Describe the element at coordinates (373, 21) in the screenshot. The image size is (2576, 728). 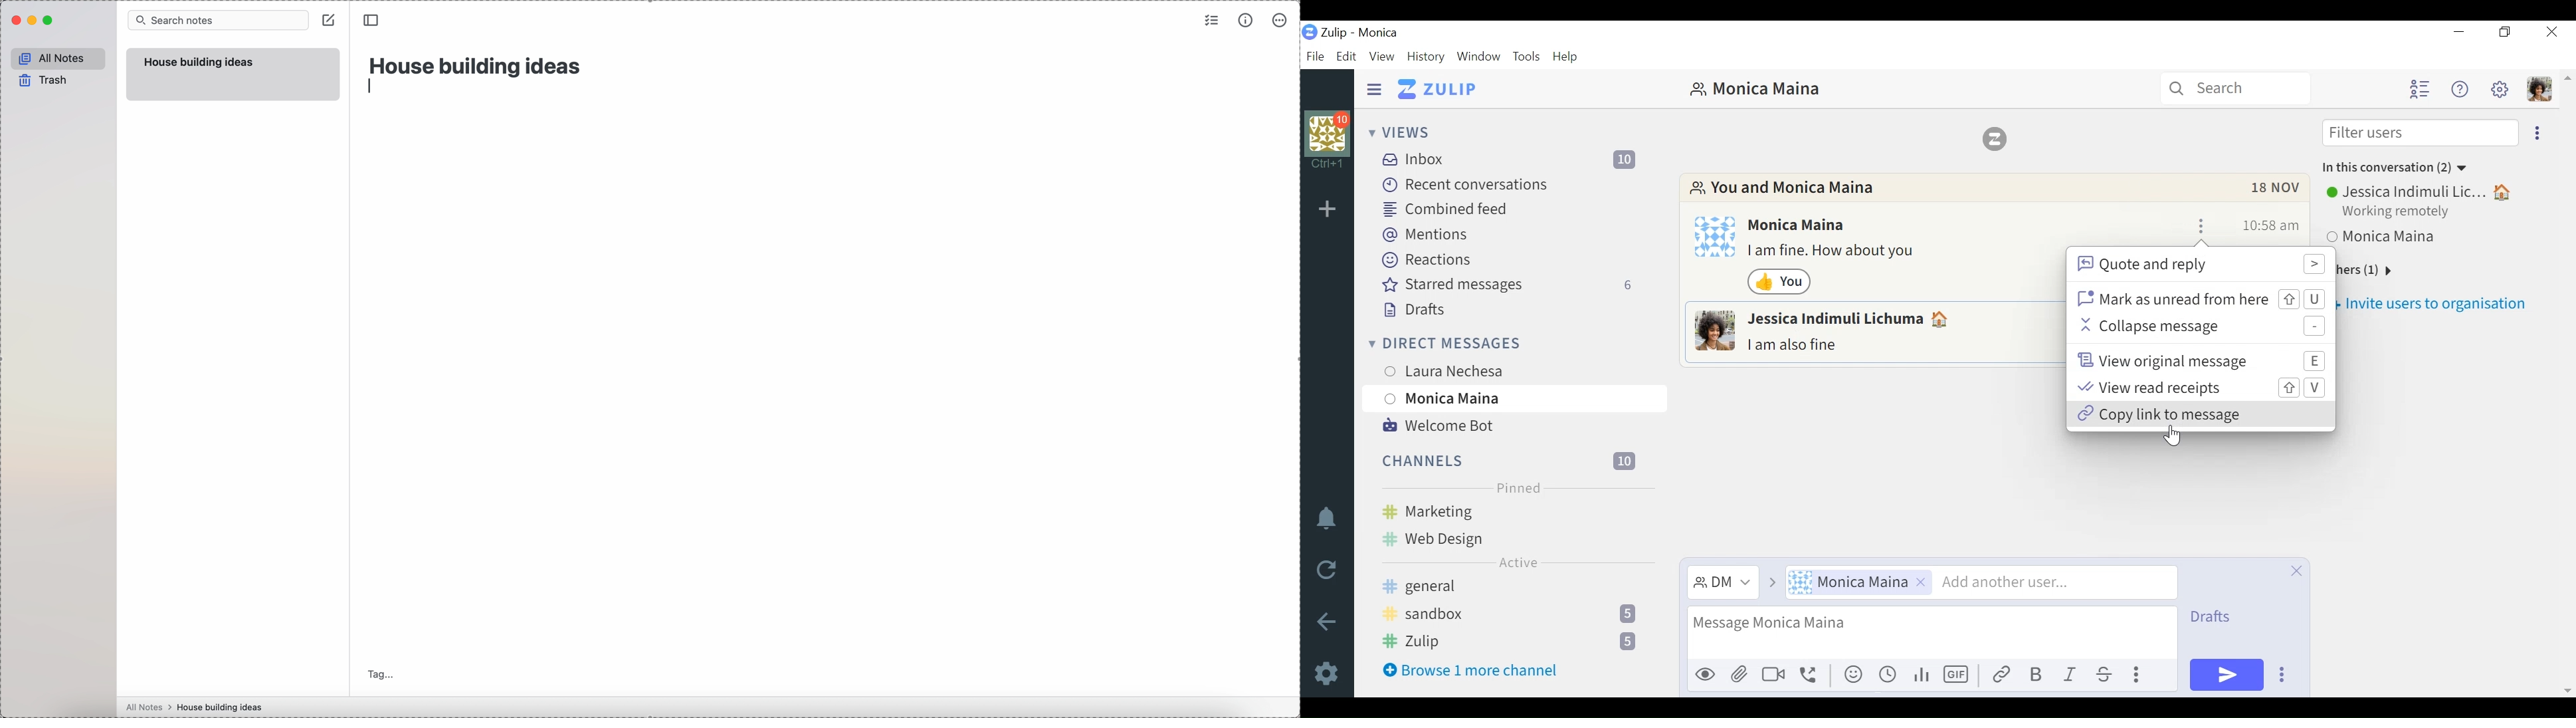
I see `toggle sidebar` at that location.